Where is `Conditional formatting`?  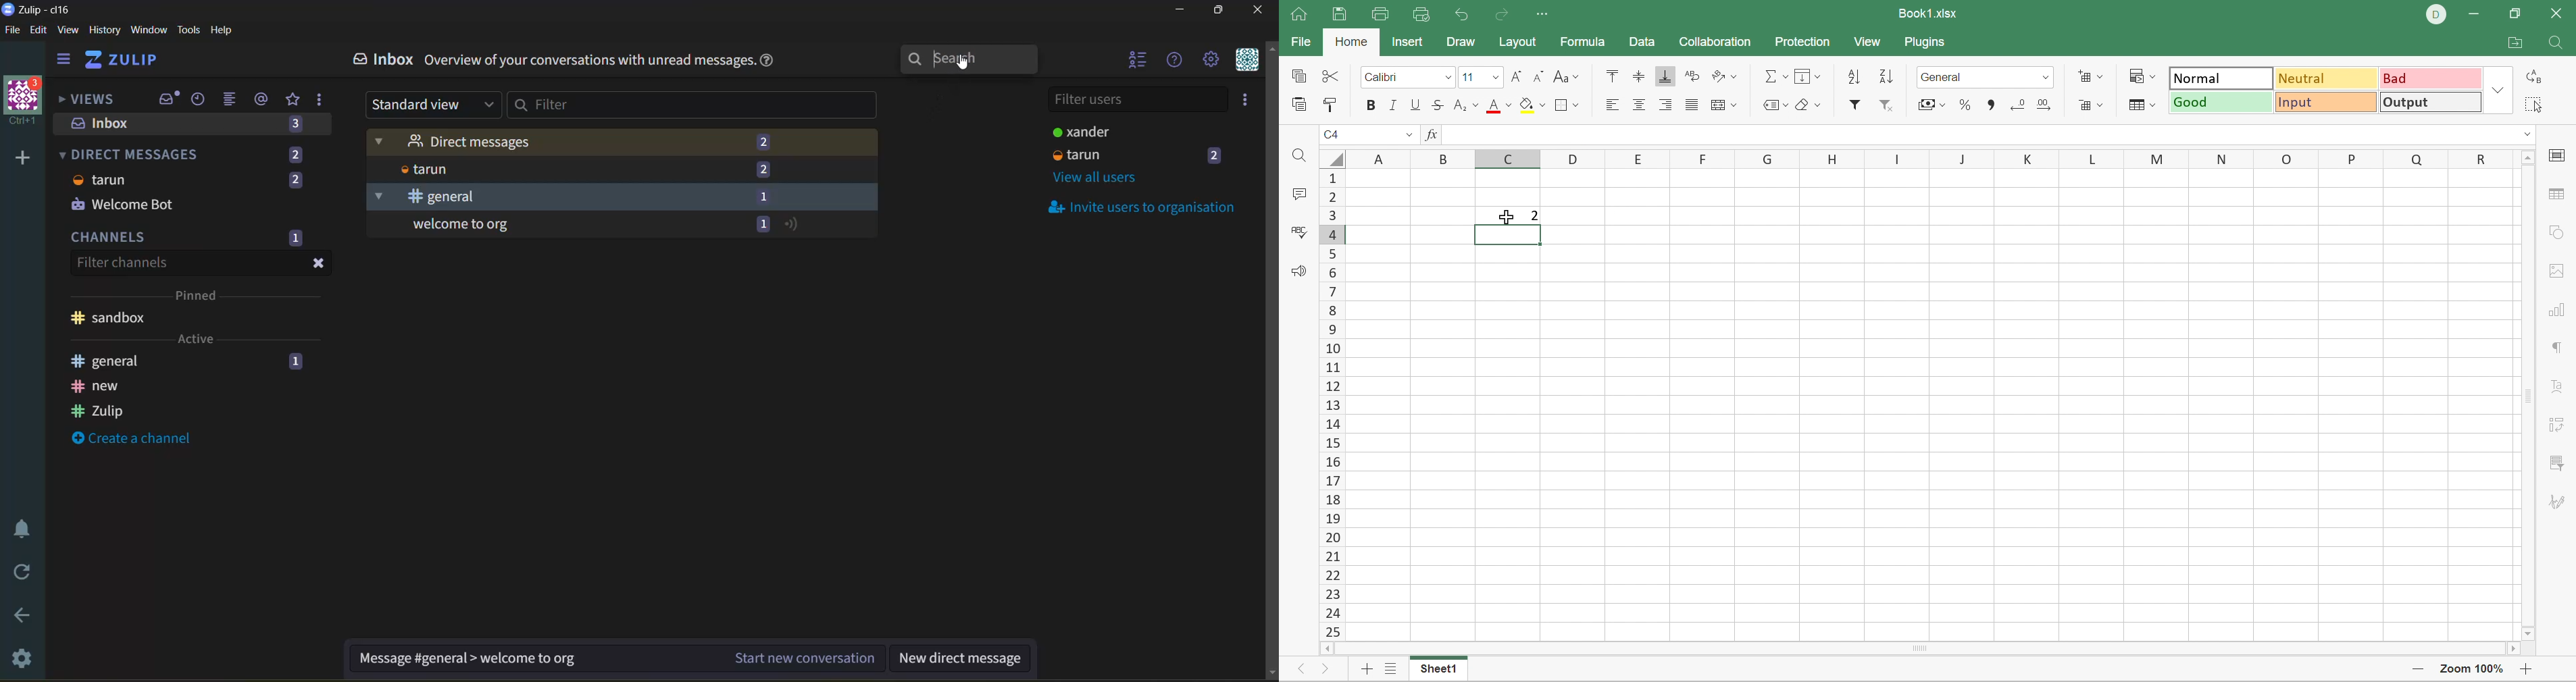
Conditional formatting is located at coordinates (2144, 75).